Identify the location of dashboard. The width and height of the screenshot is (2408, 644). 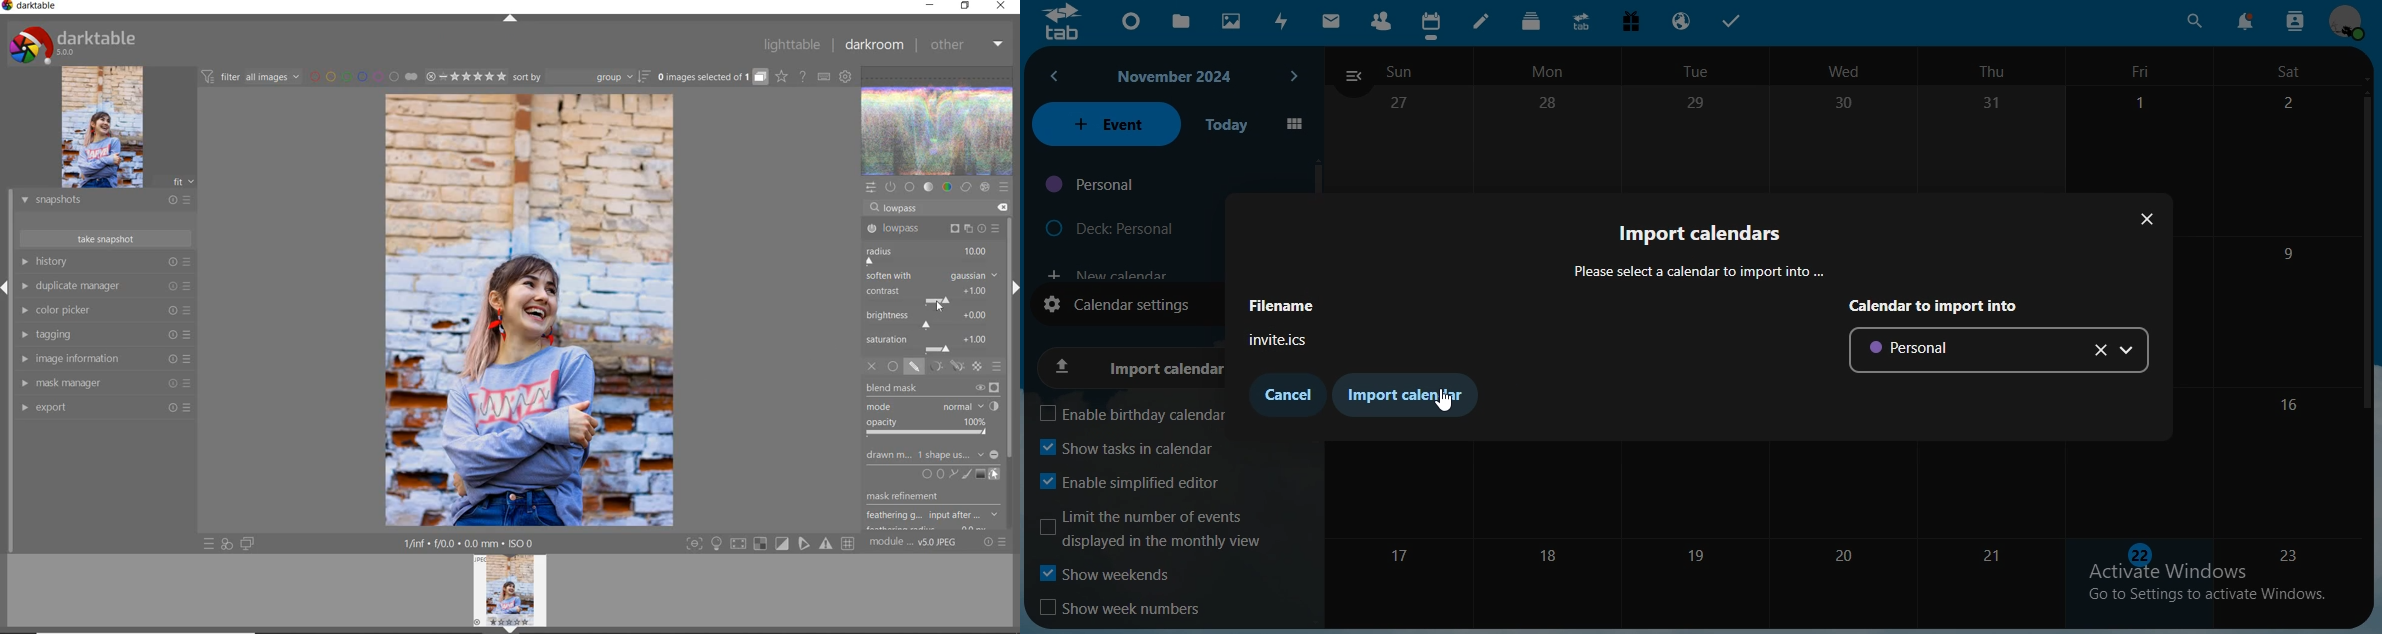
(1135, 20).